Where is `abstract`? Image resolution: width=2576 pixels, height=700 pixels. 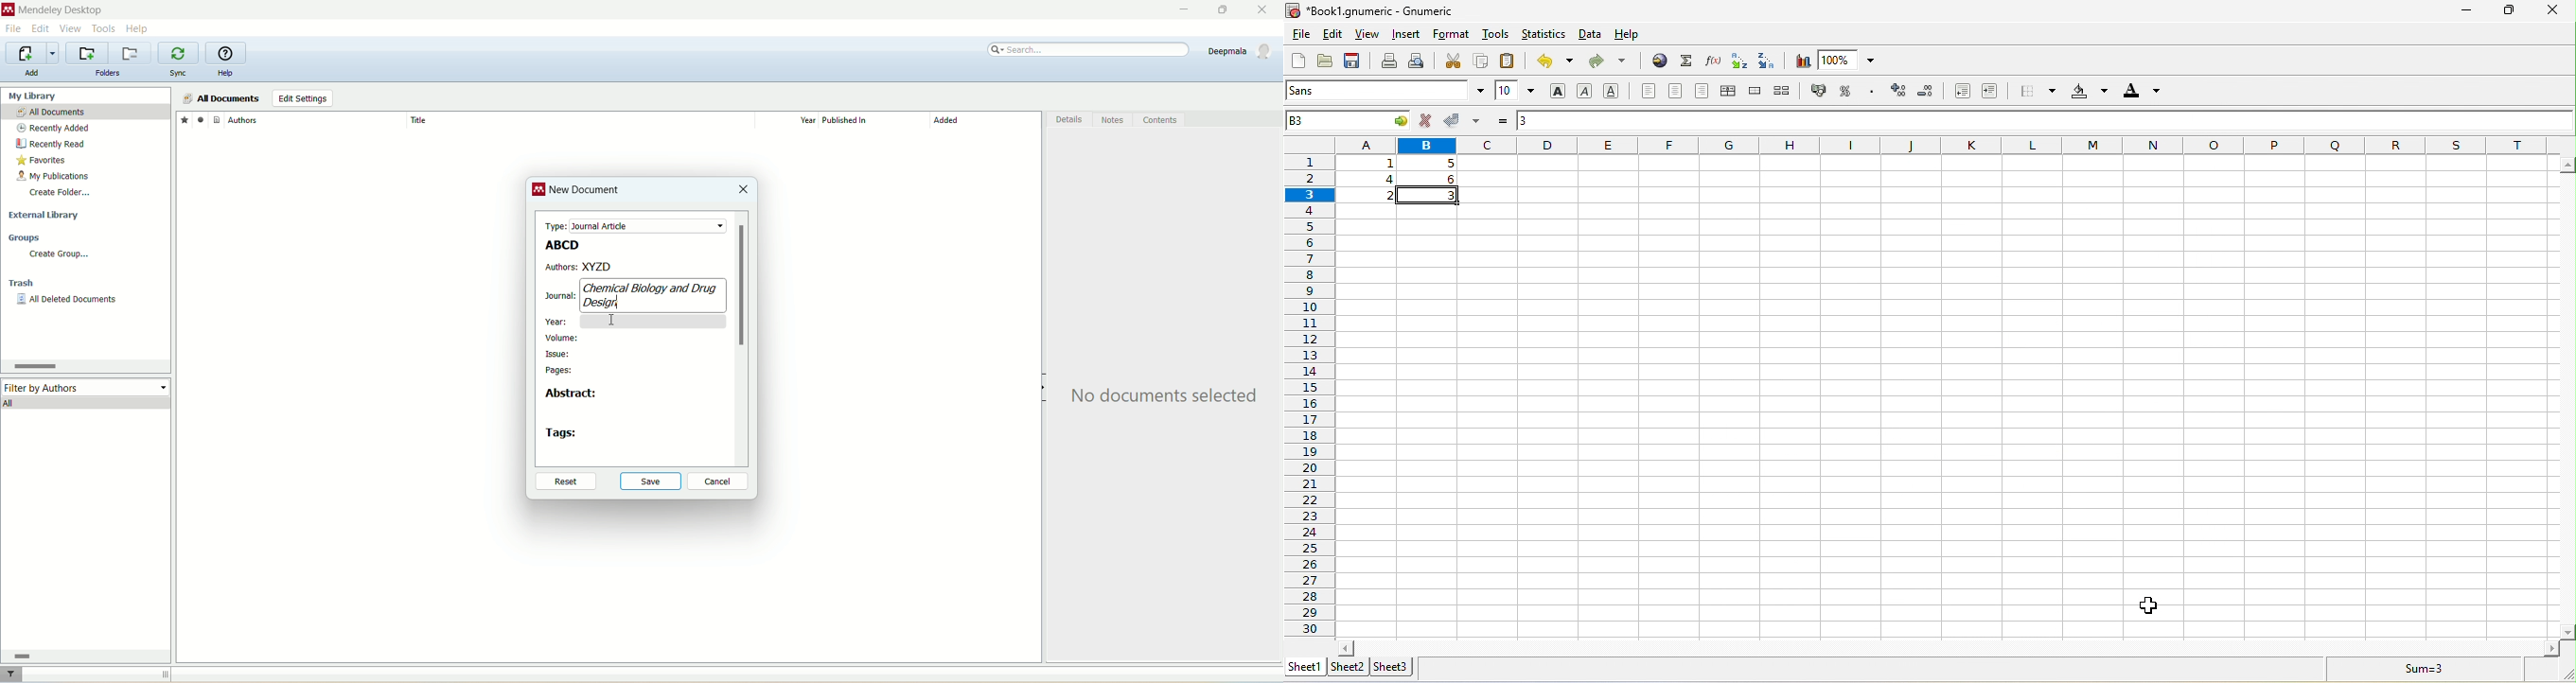 abstract is located at coordinates (571, 396).